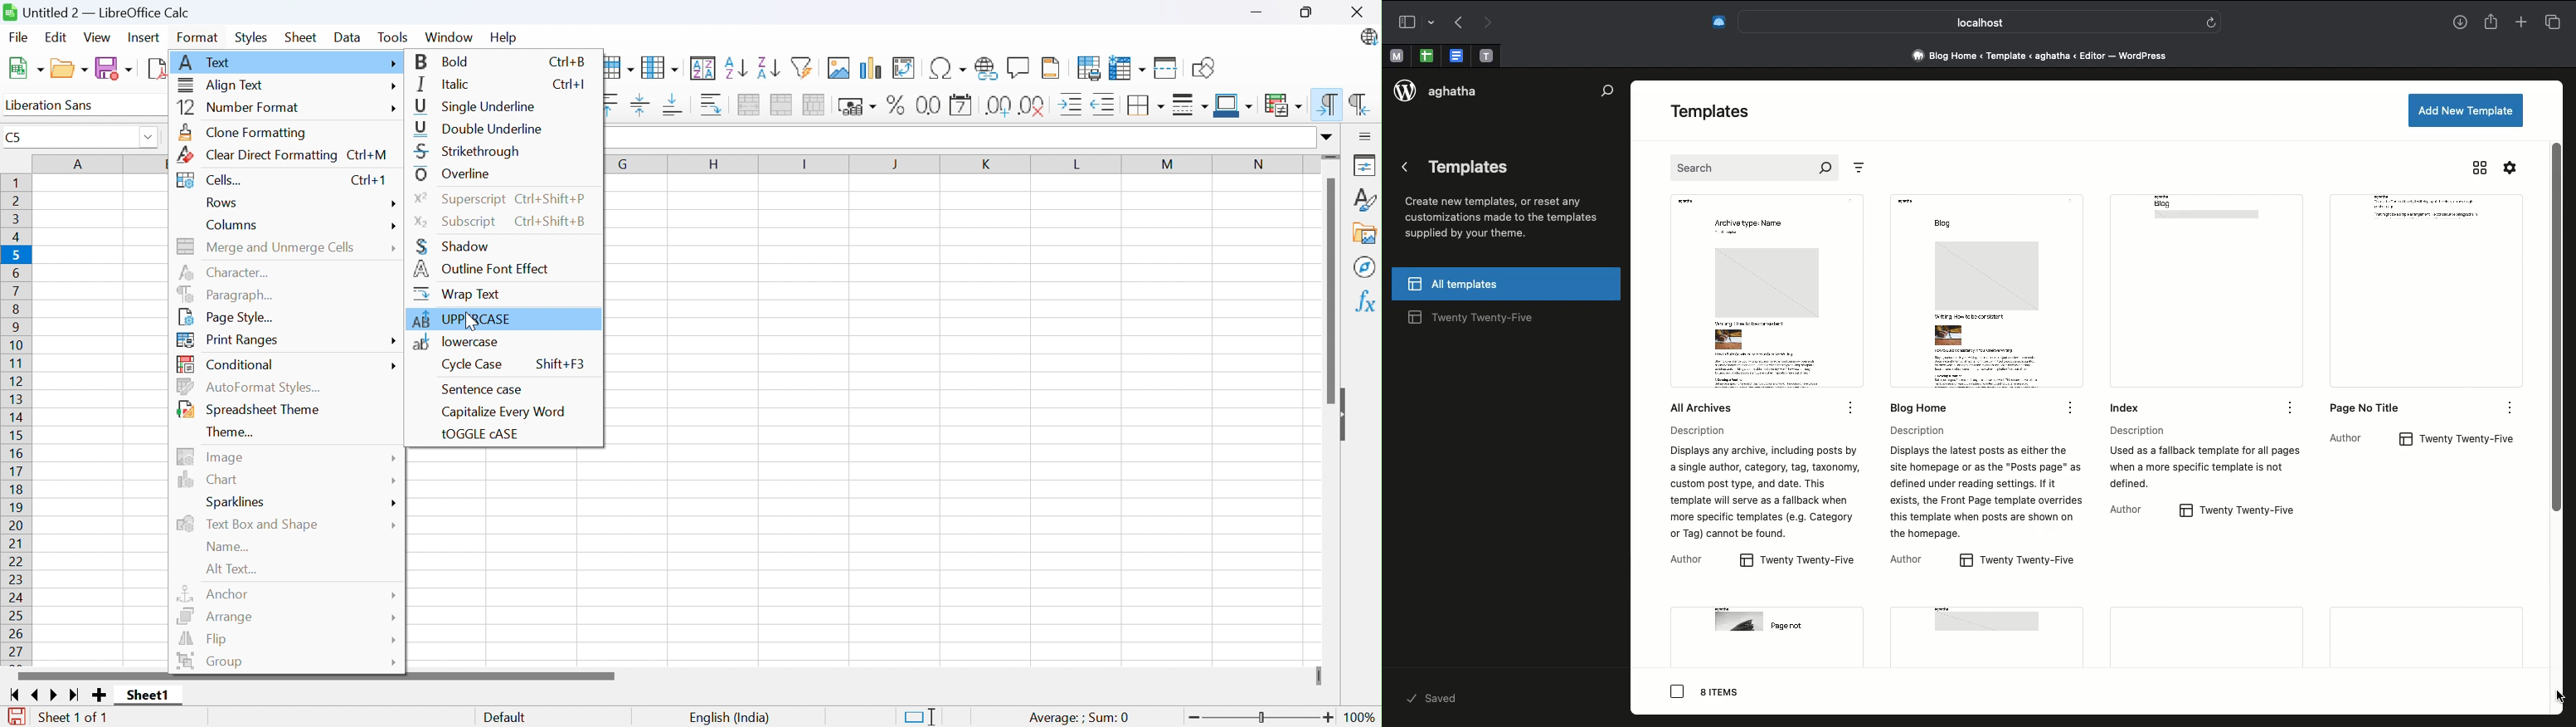 Image resolution: width=2576 pixels, height=728 pixels. Describe the element at coordinates (768, 68) in the screenshot. I see `Sort descending` at that location.